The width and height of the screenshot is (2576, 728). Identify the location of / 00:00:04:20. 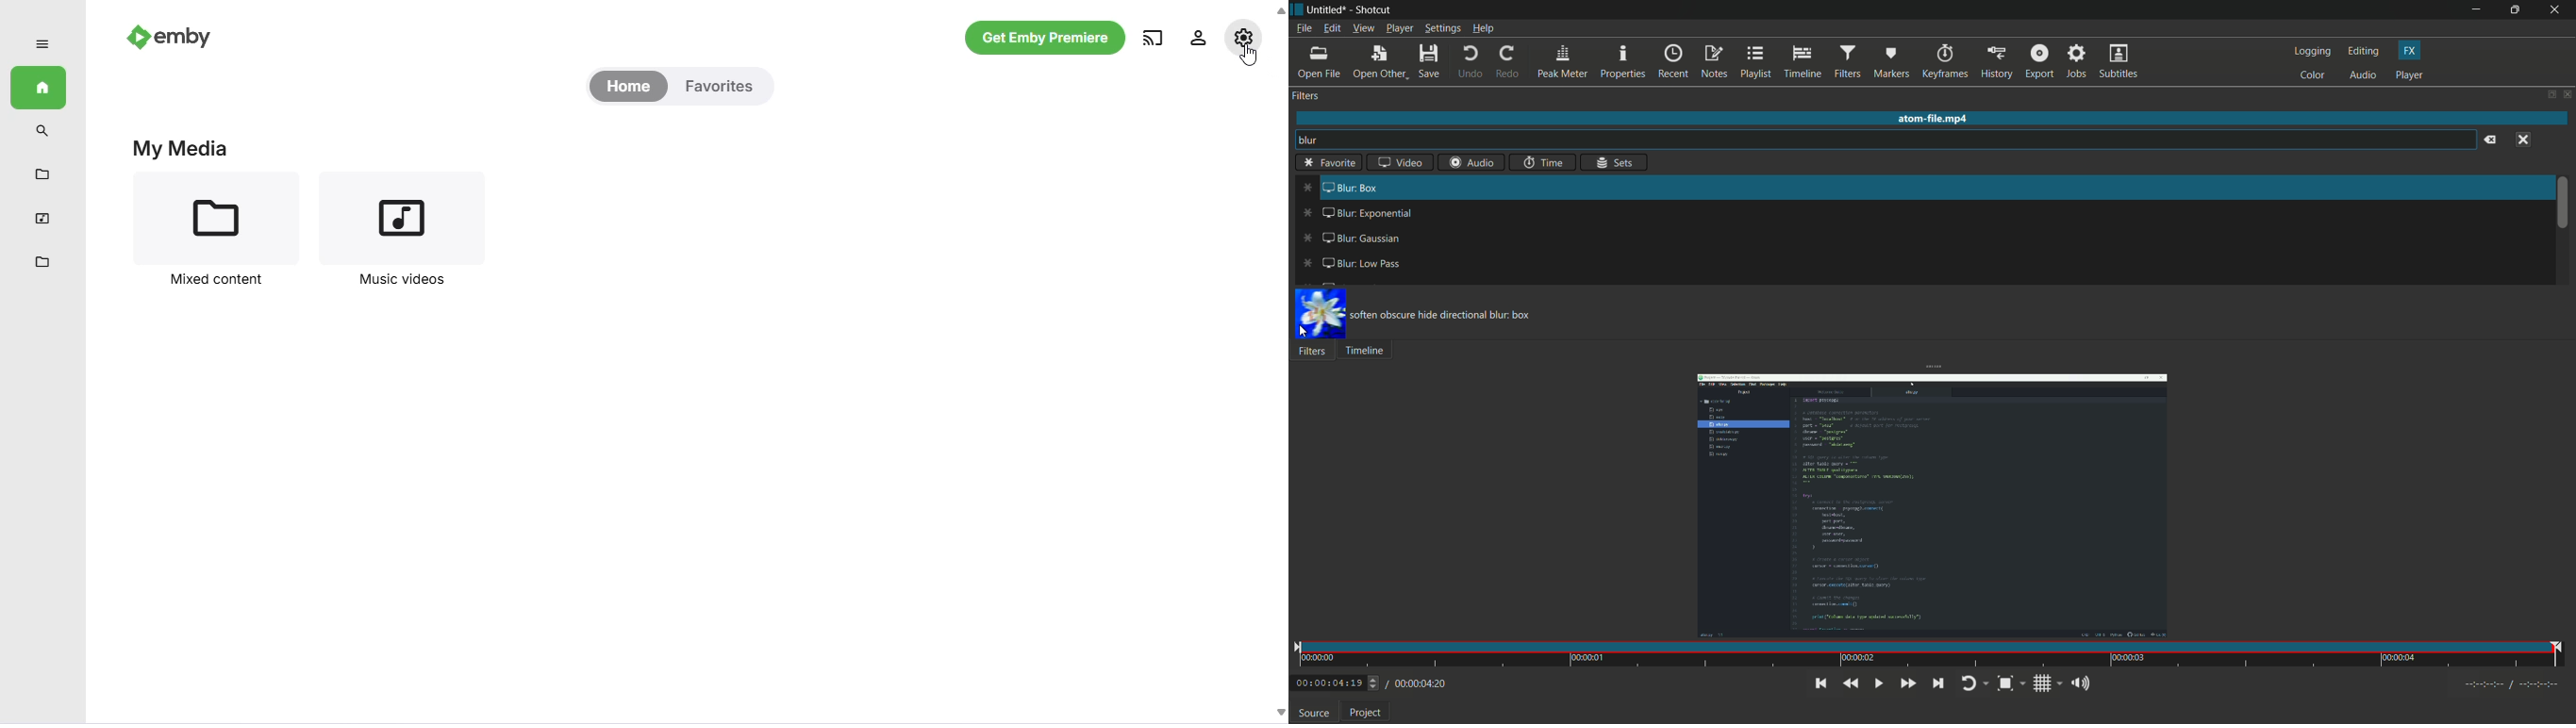
(1417, 683).